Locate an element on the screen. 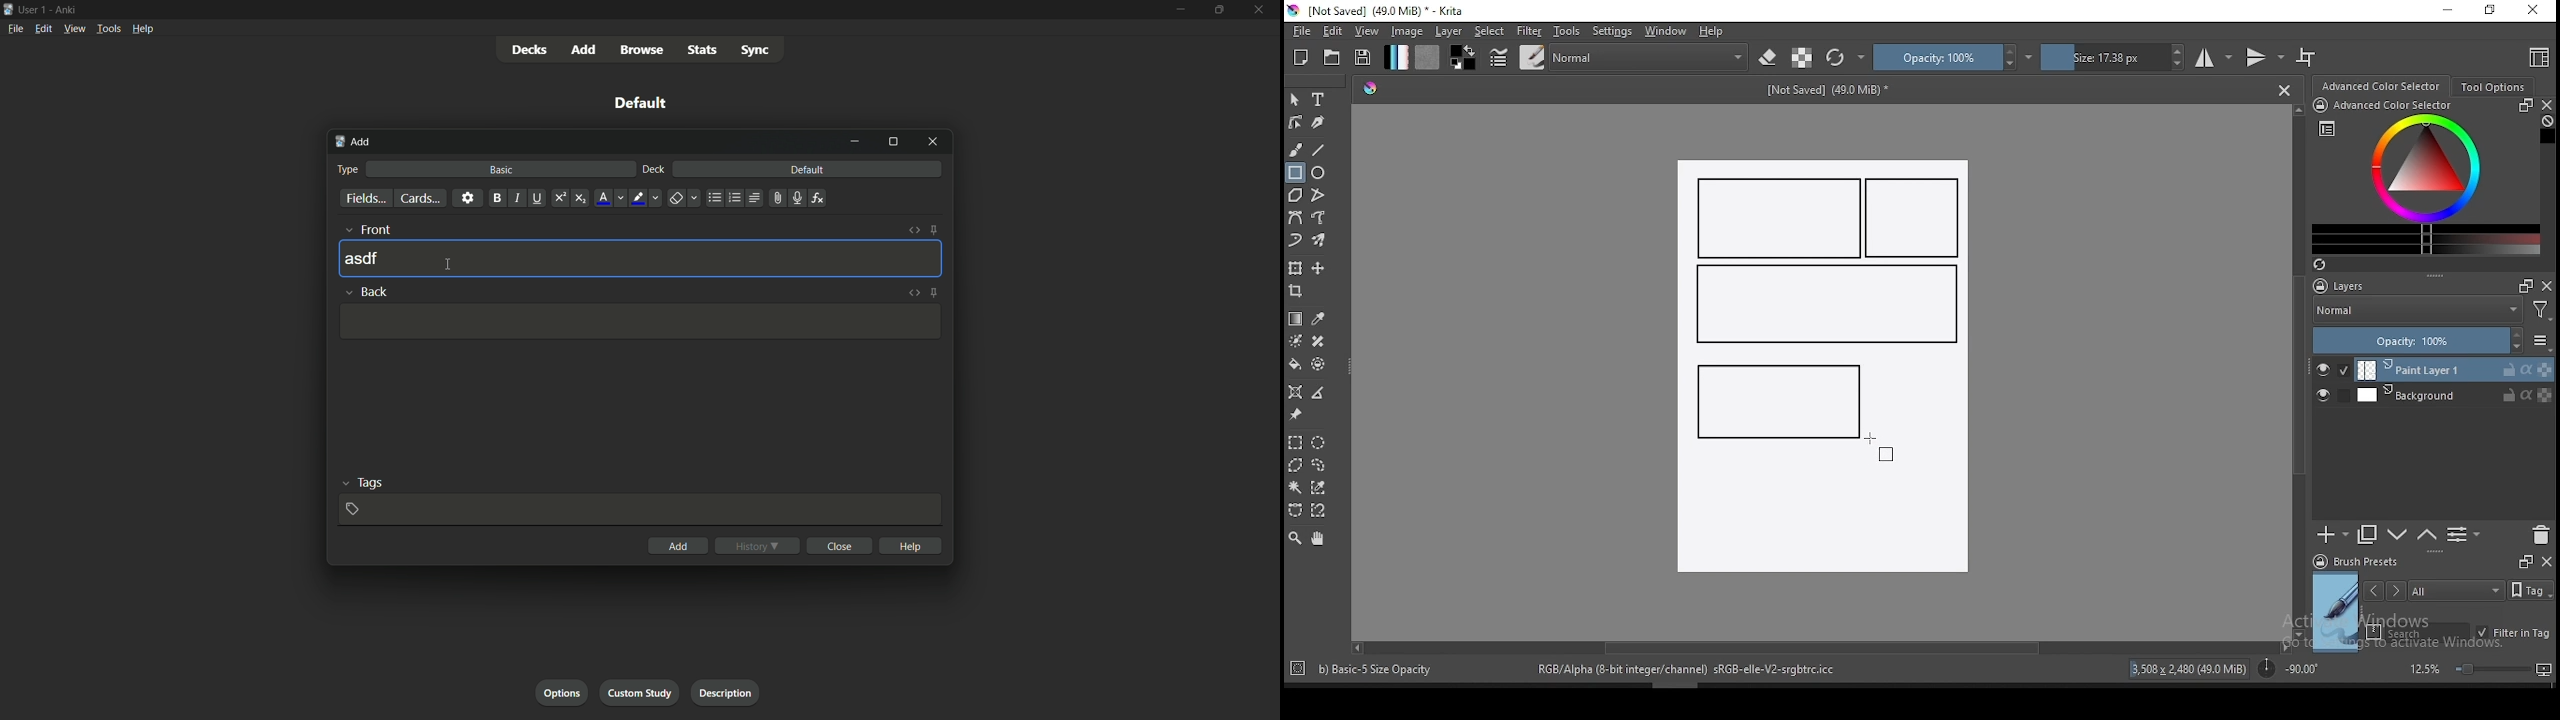 This screenshot has width=2576, height=728. move a layer is located at coordinates (1318, 269).